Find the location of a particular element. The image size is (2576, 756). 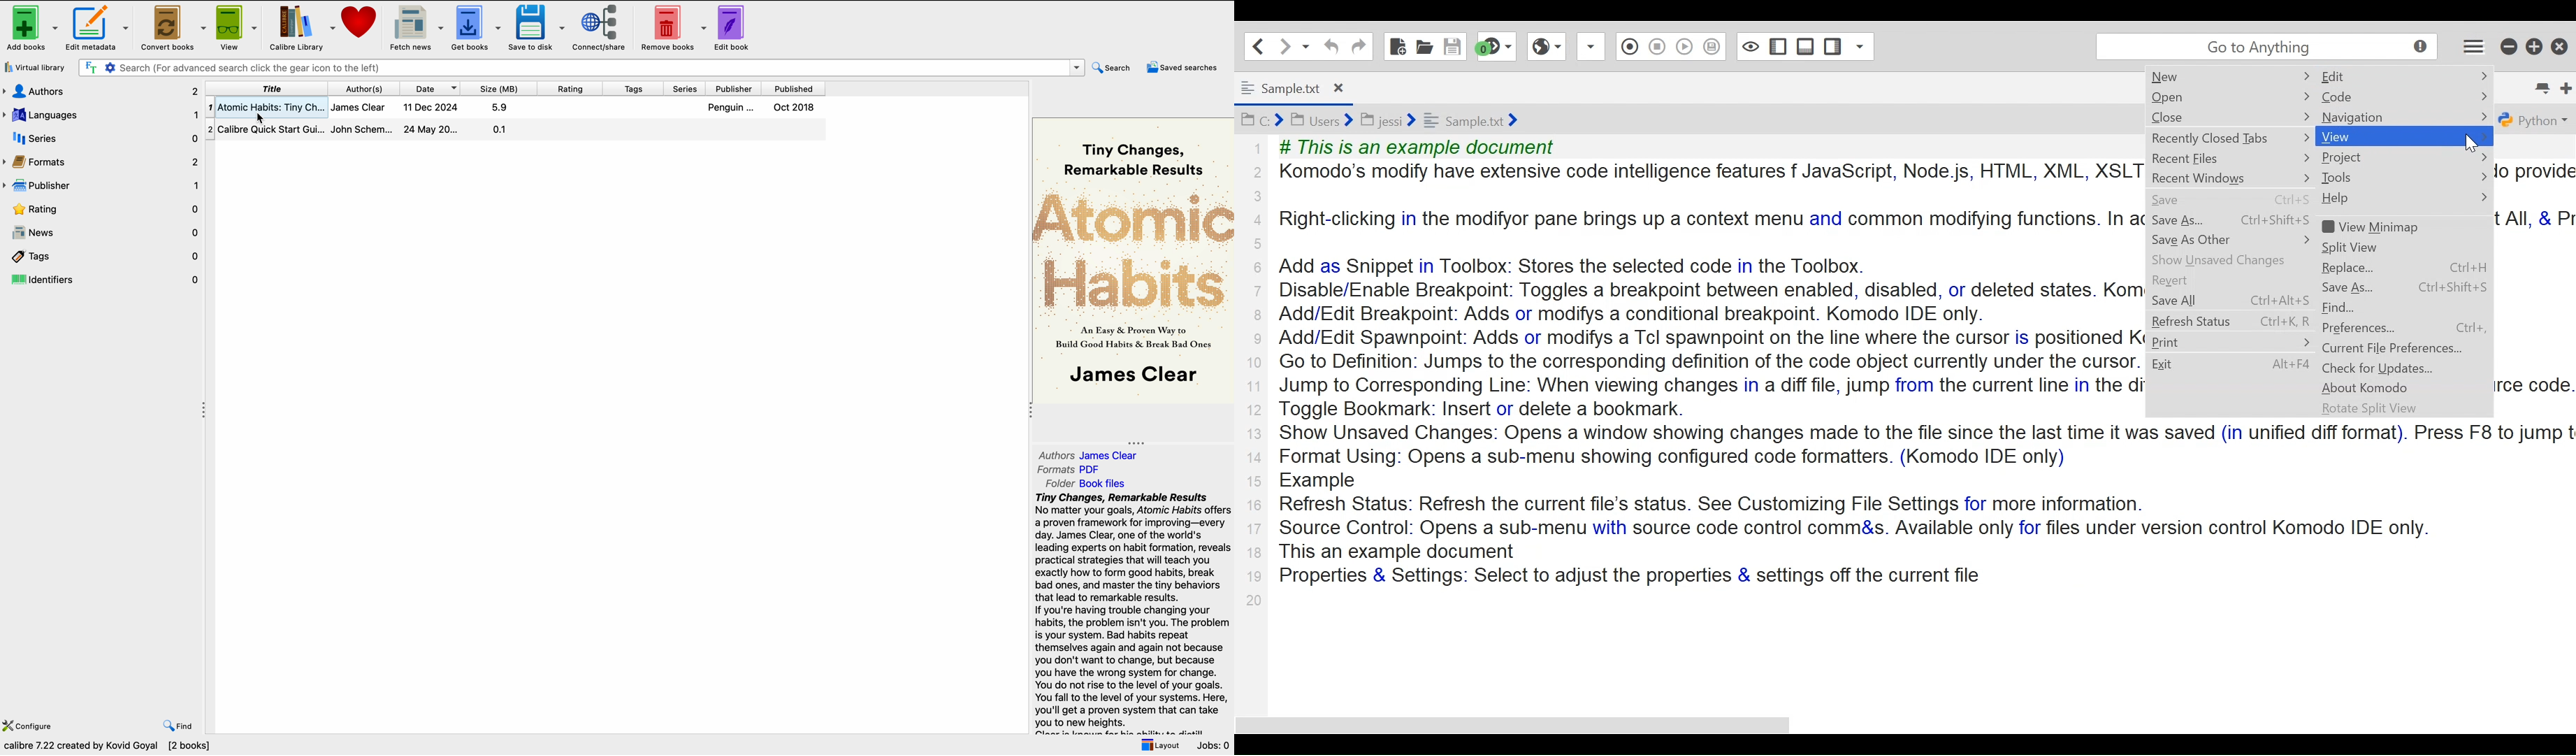

cursor is located at coordinates (265, 120).